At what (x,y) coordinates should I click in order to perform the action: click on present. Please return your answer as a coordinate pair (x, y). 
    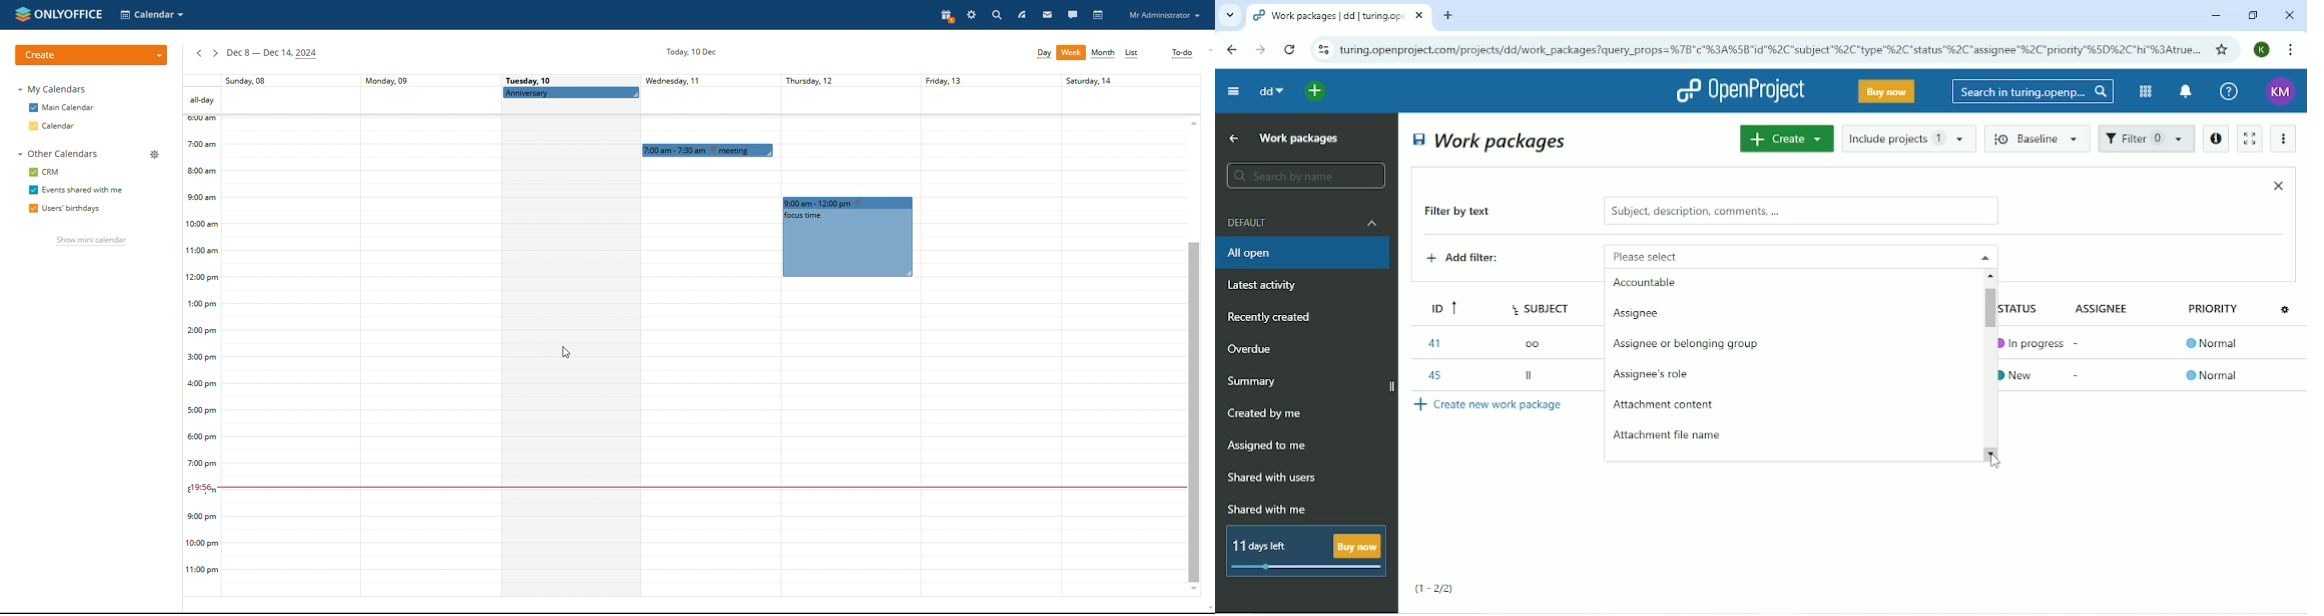
    Looking at the image, I should click on (944, 16).